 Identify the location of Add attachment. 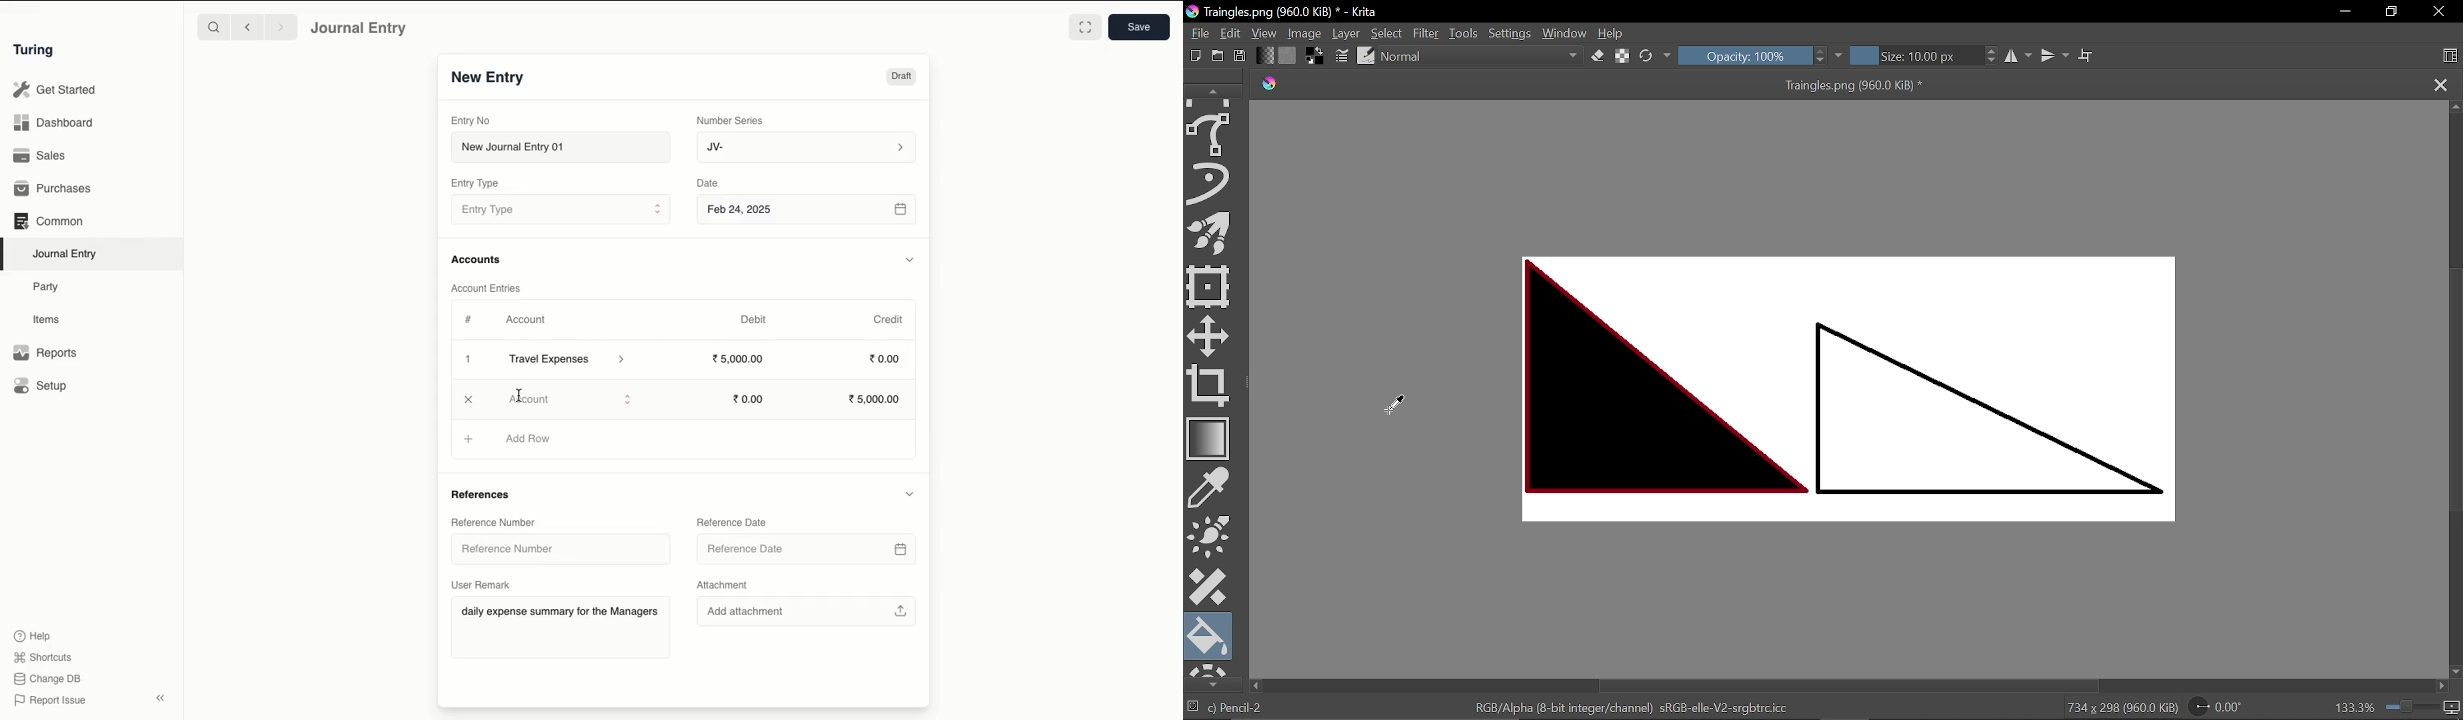
(808, 608).